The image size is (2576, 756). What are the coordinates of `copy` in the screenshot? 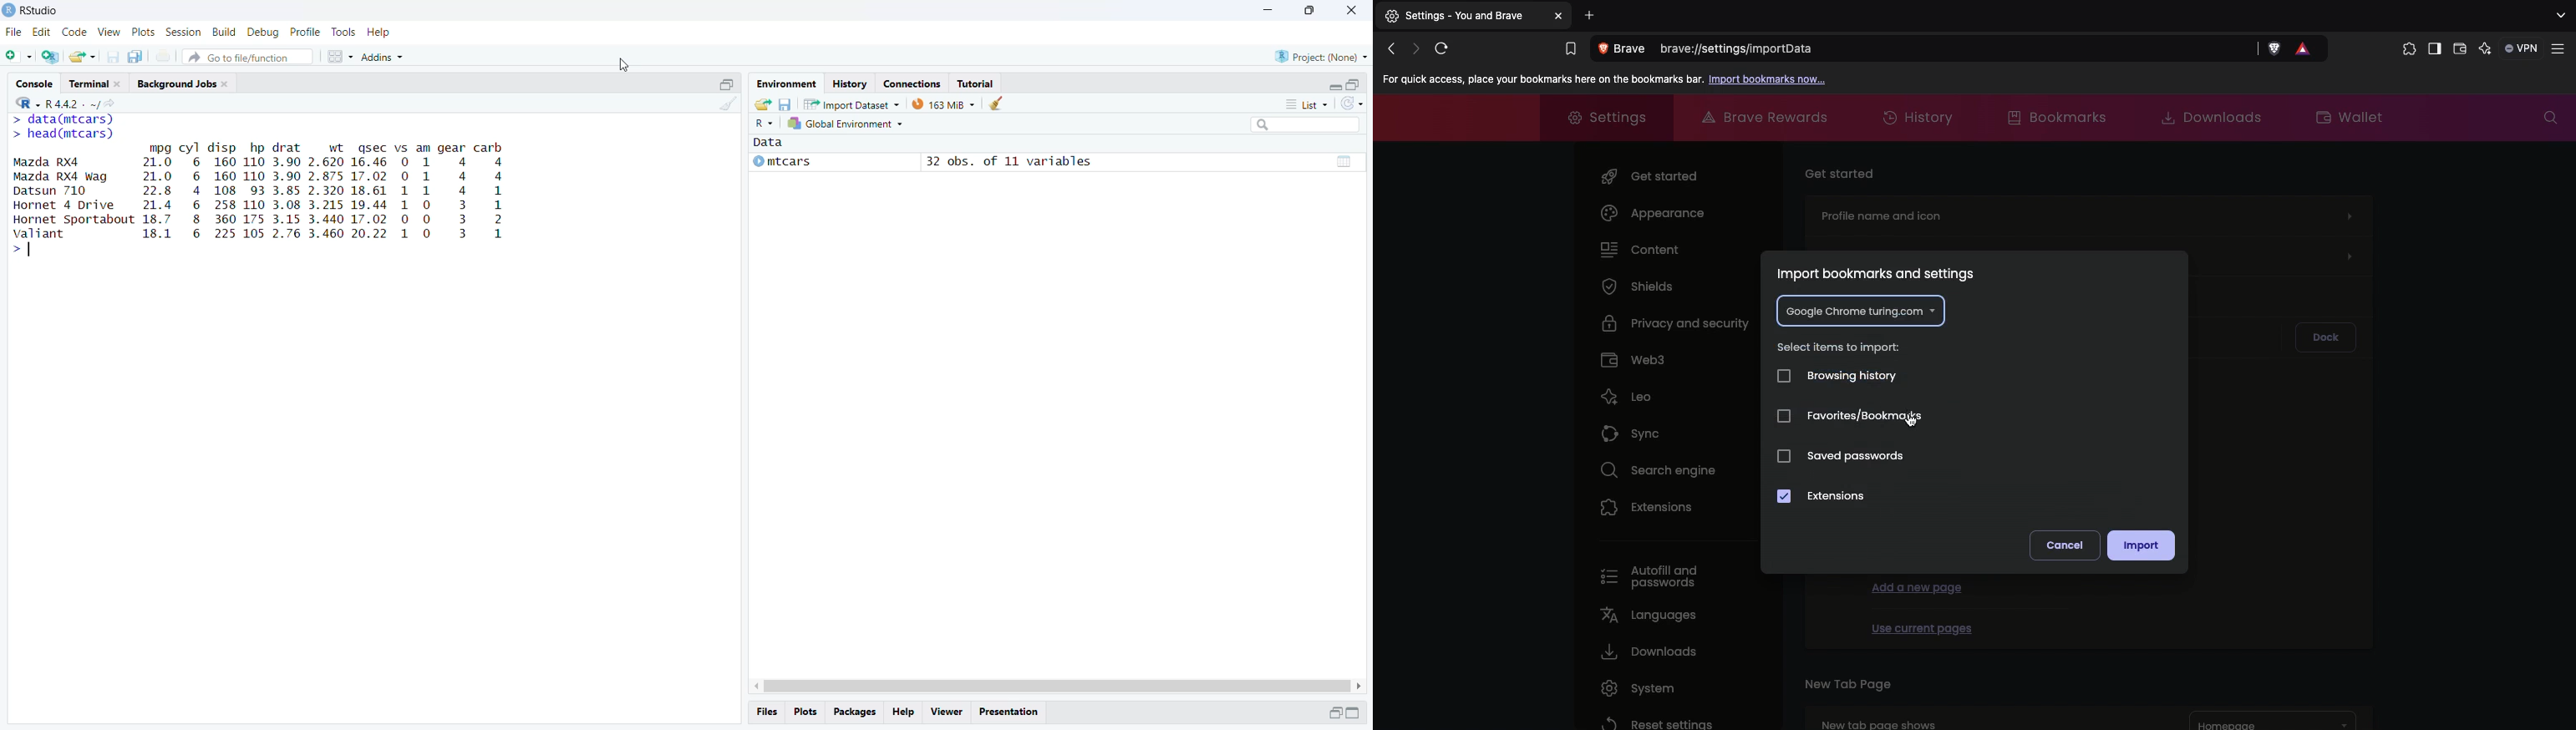 It's located at (136, 57).